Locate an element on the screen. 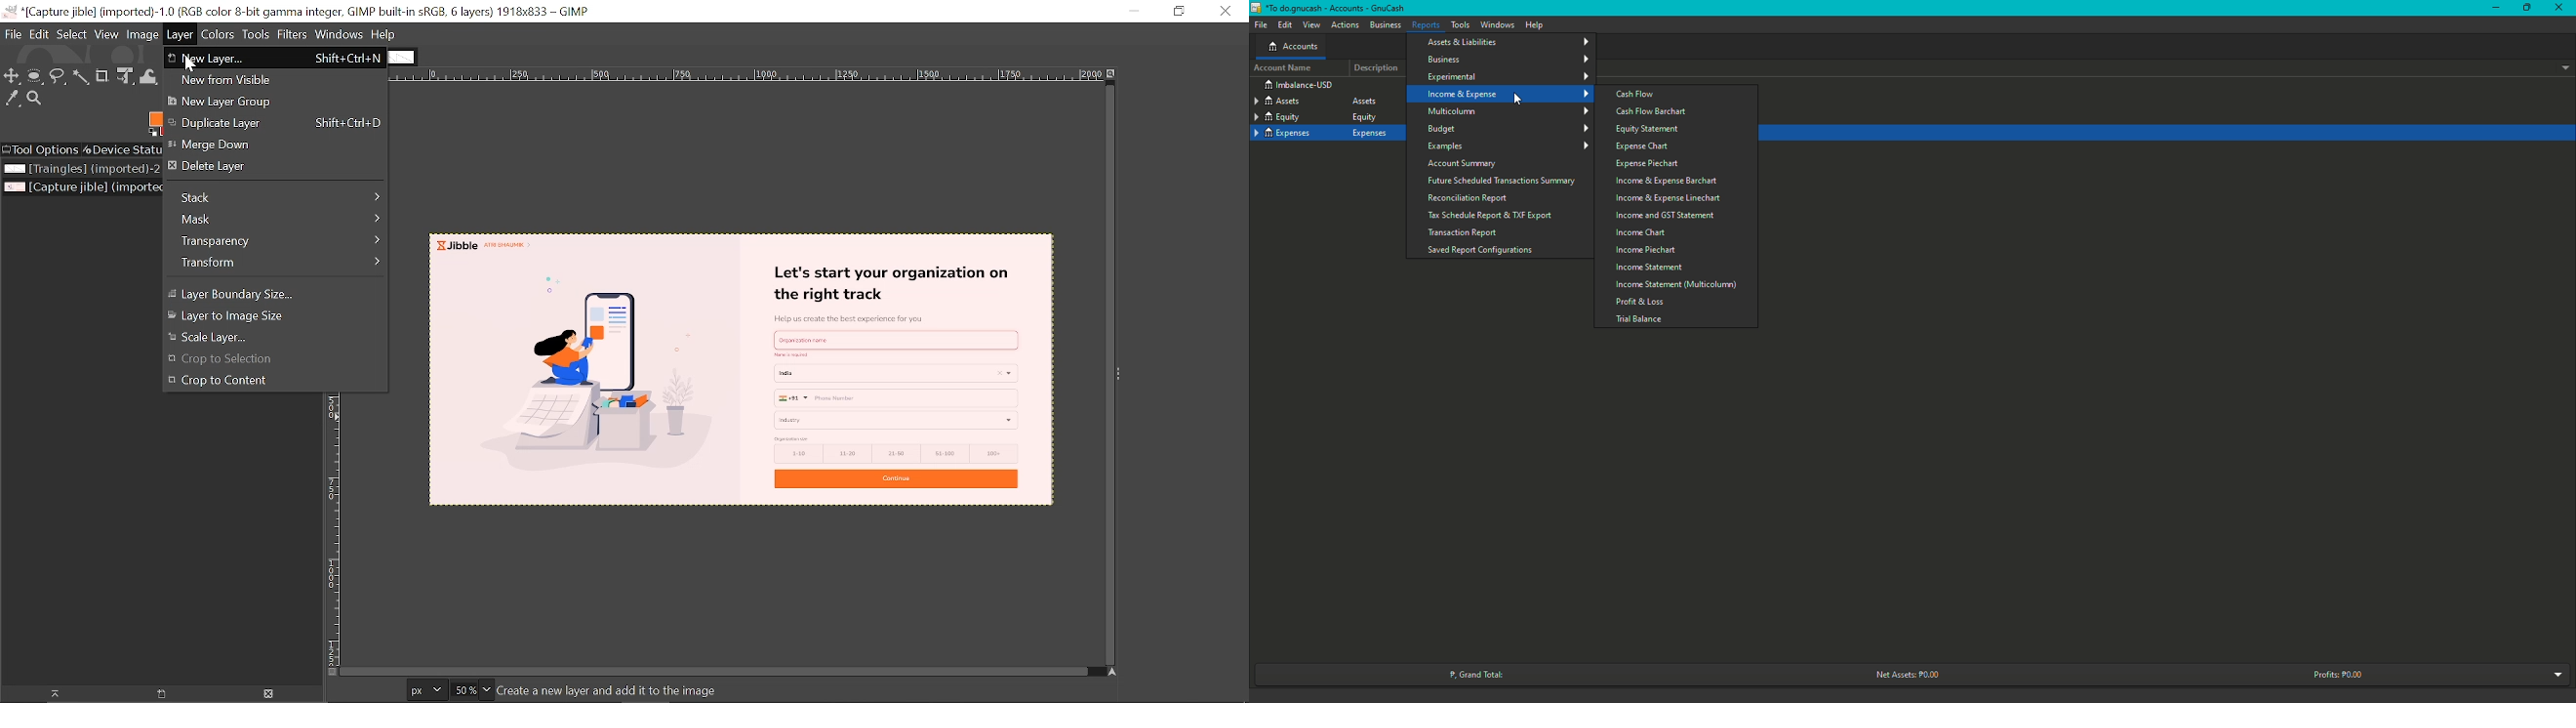 The height and width of the screenshot is (728, 2576). Color picker tool is located at coordinates (11, 99).